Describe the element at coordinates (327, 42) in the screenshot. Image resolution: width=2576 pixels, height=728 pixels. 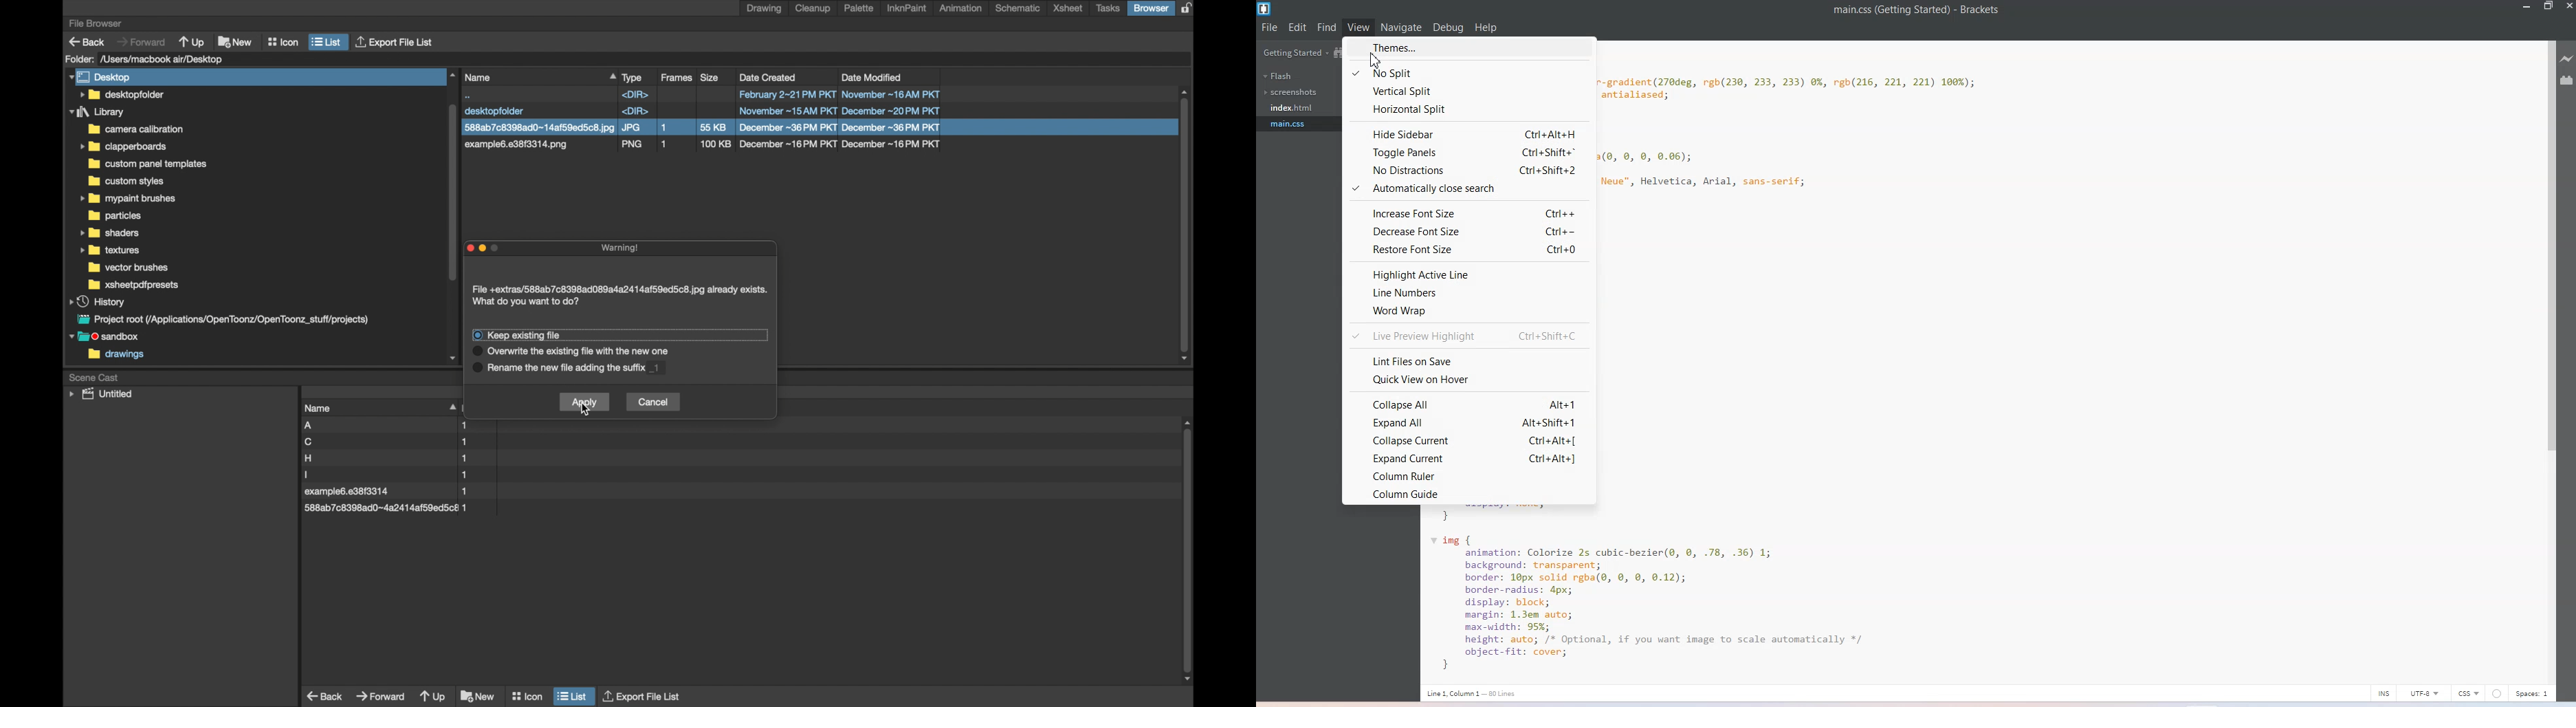
I see `list` at that location.